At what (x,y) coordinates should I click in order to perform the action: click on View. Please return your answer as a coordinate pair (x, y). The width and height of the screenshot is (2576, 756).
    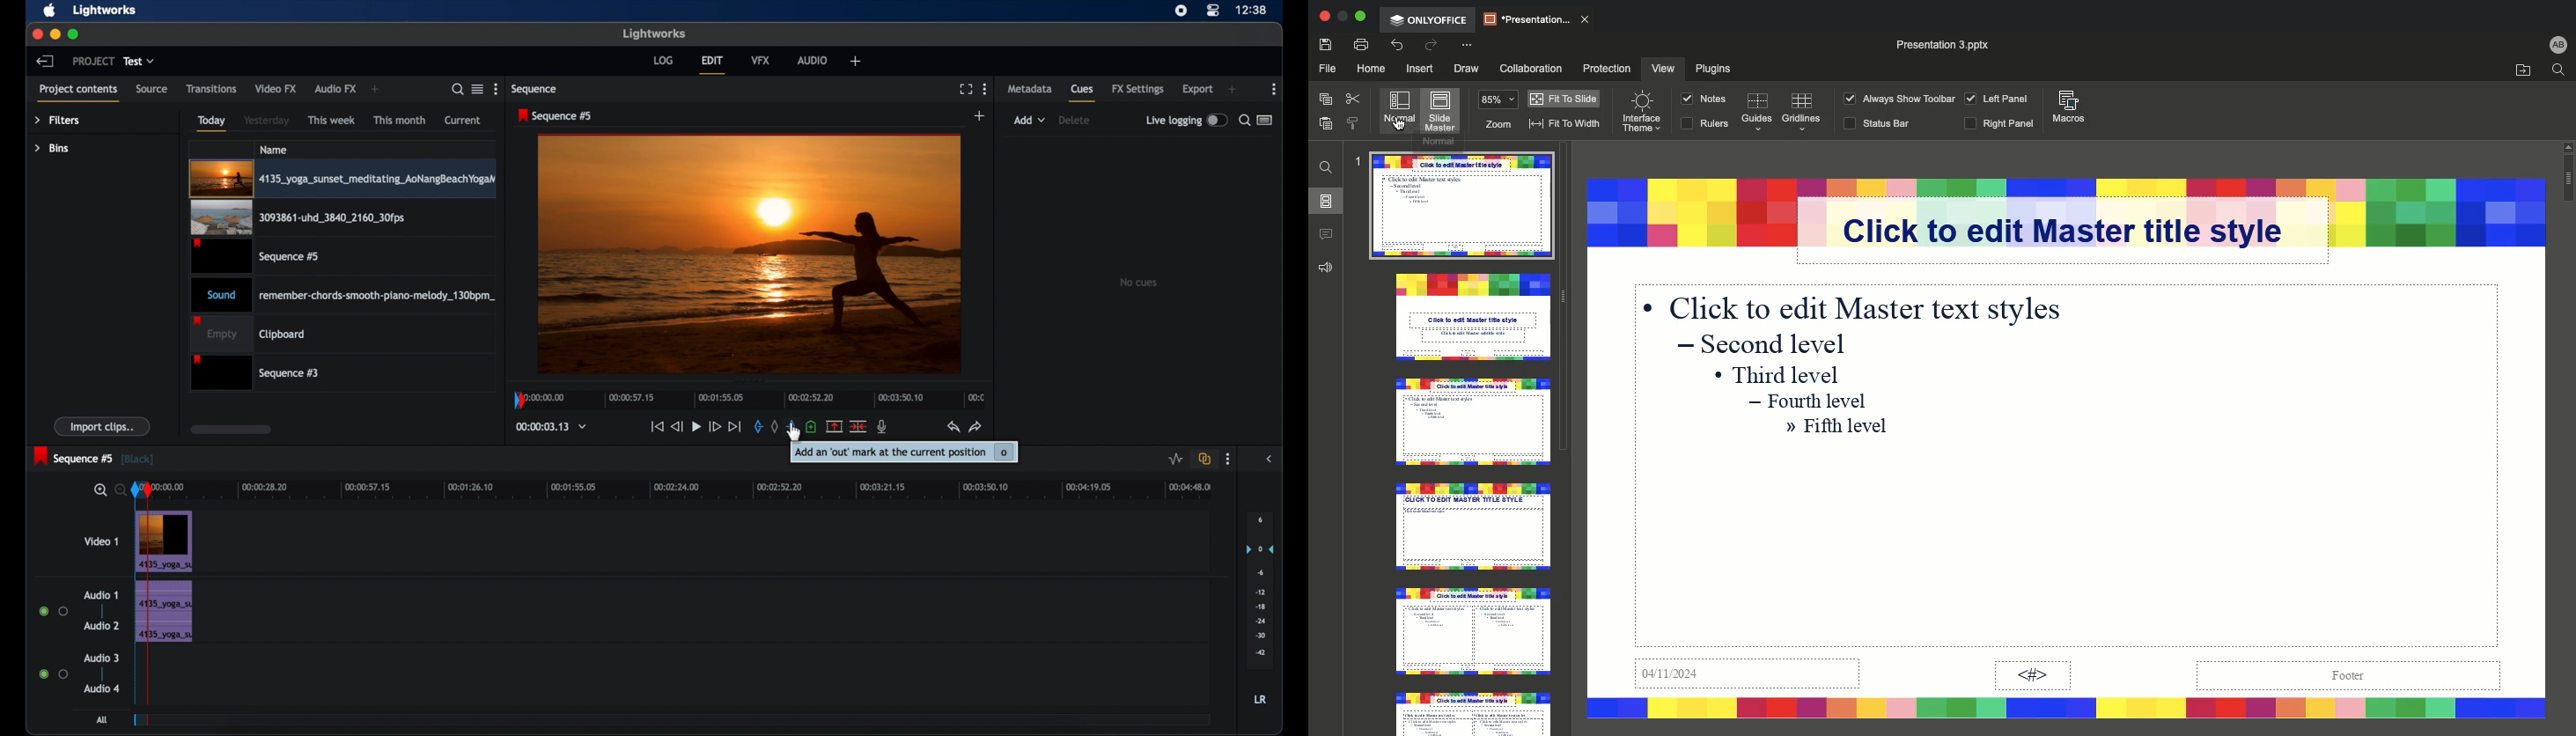
    Looking at the image, I should click on (1660, 68).